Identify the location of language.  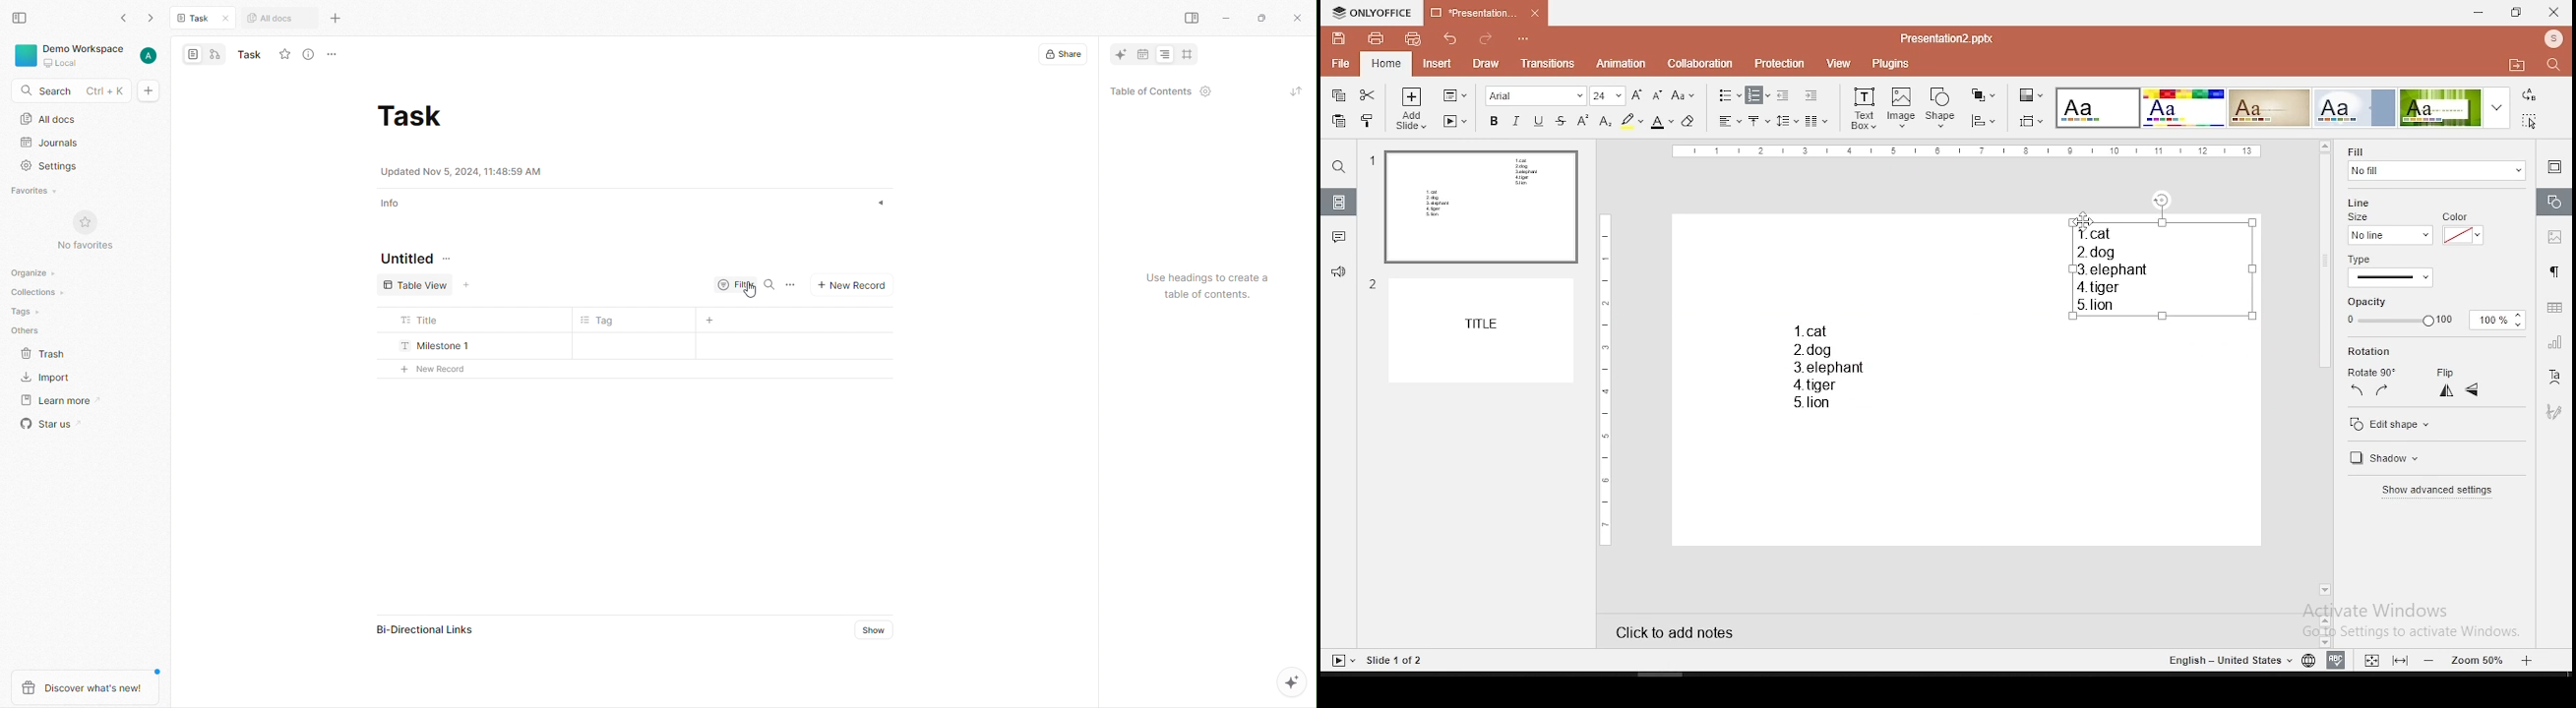
(2306, 659).